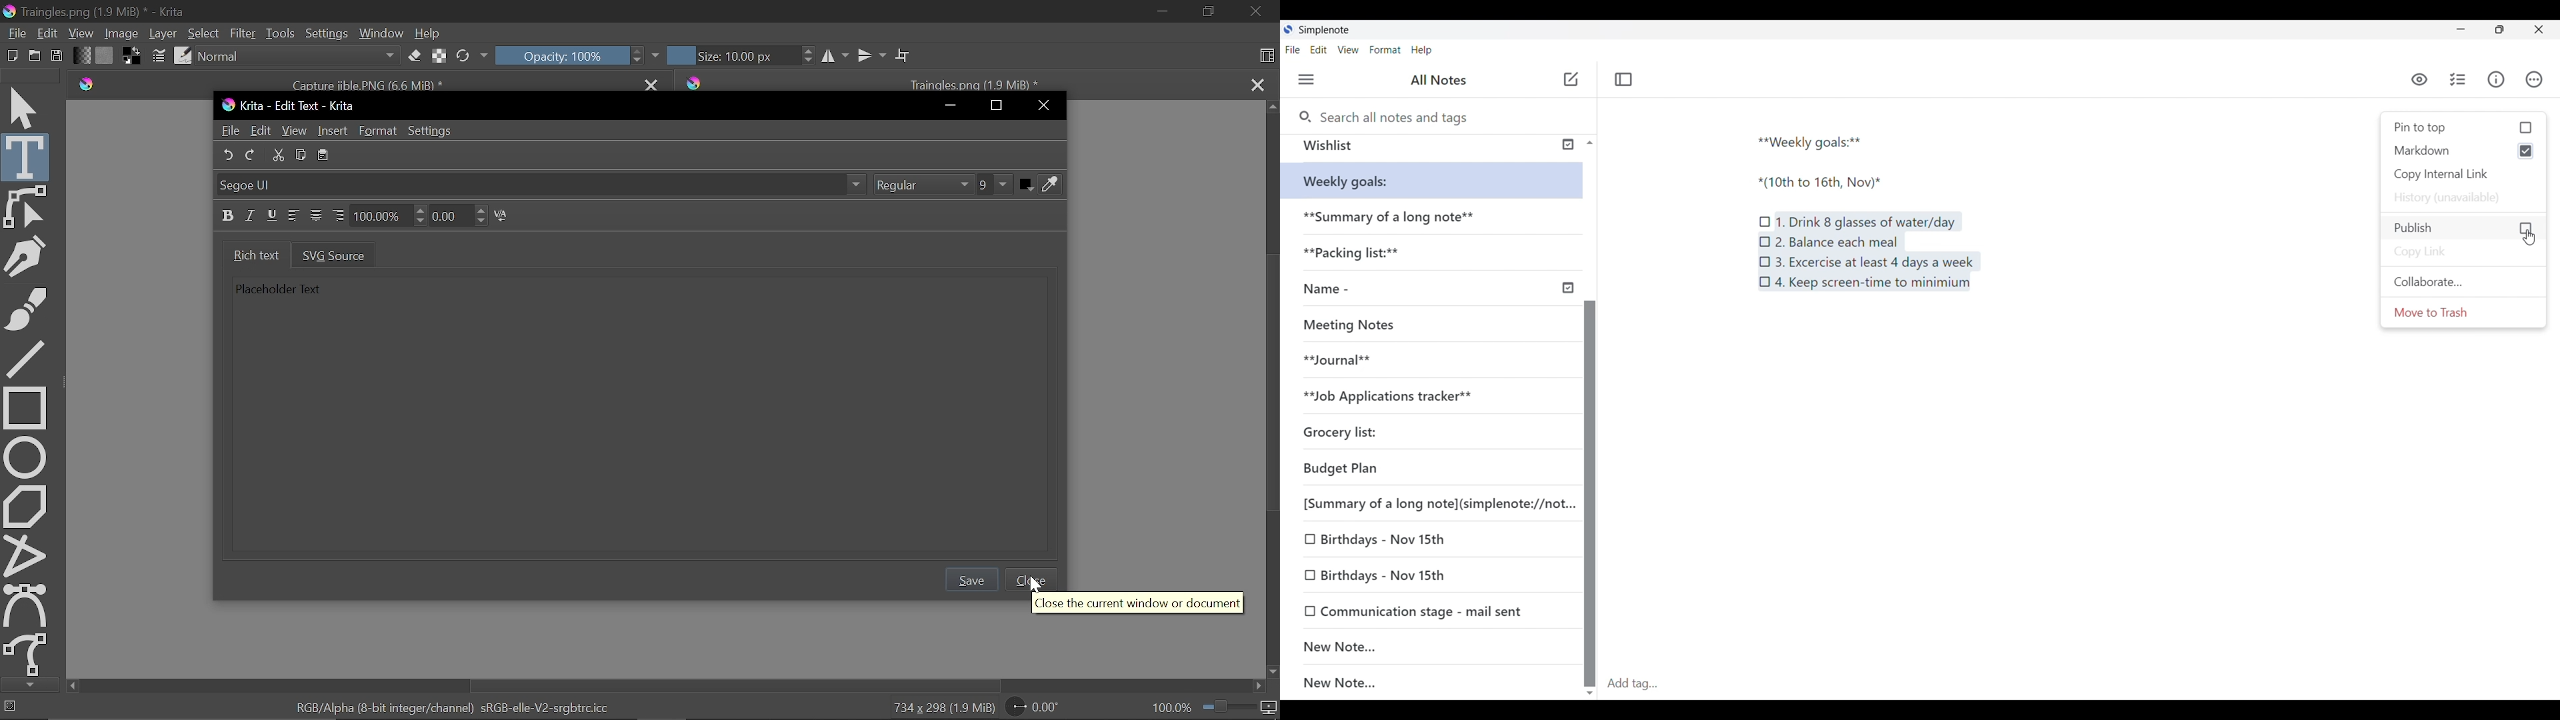  What do you see at coordinates (1764, 240) in the screenshot?
I see `Checklist icon` at bounding box center [1764, 240].